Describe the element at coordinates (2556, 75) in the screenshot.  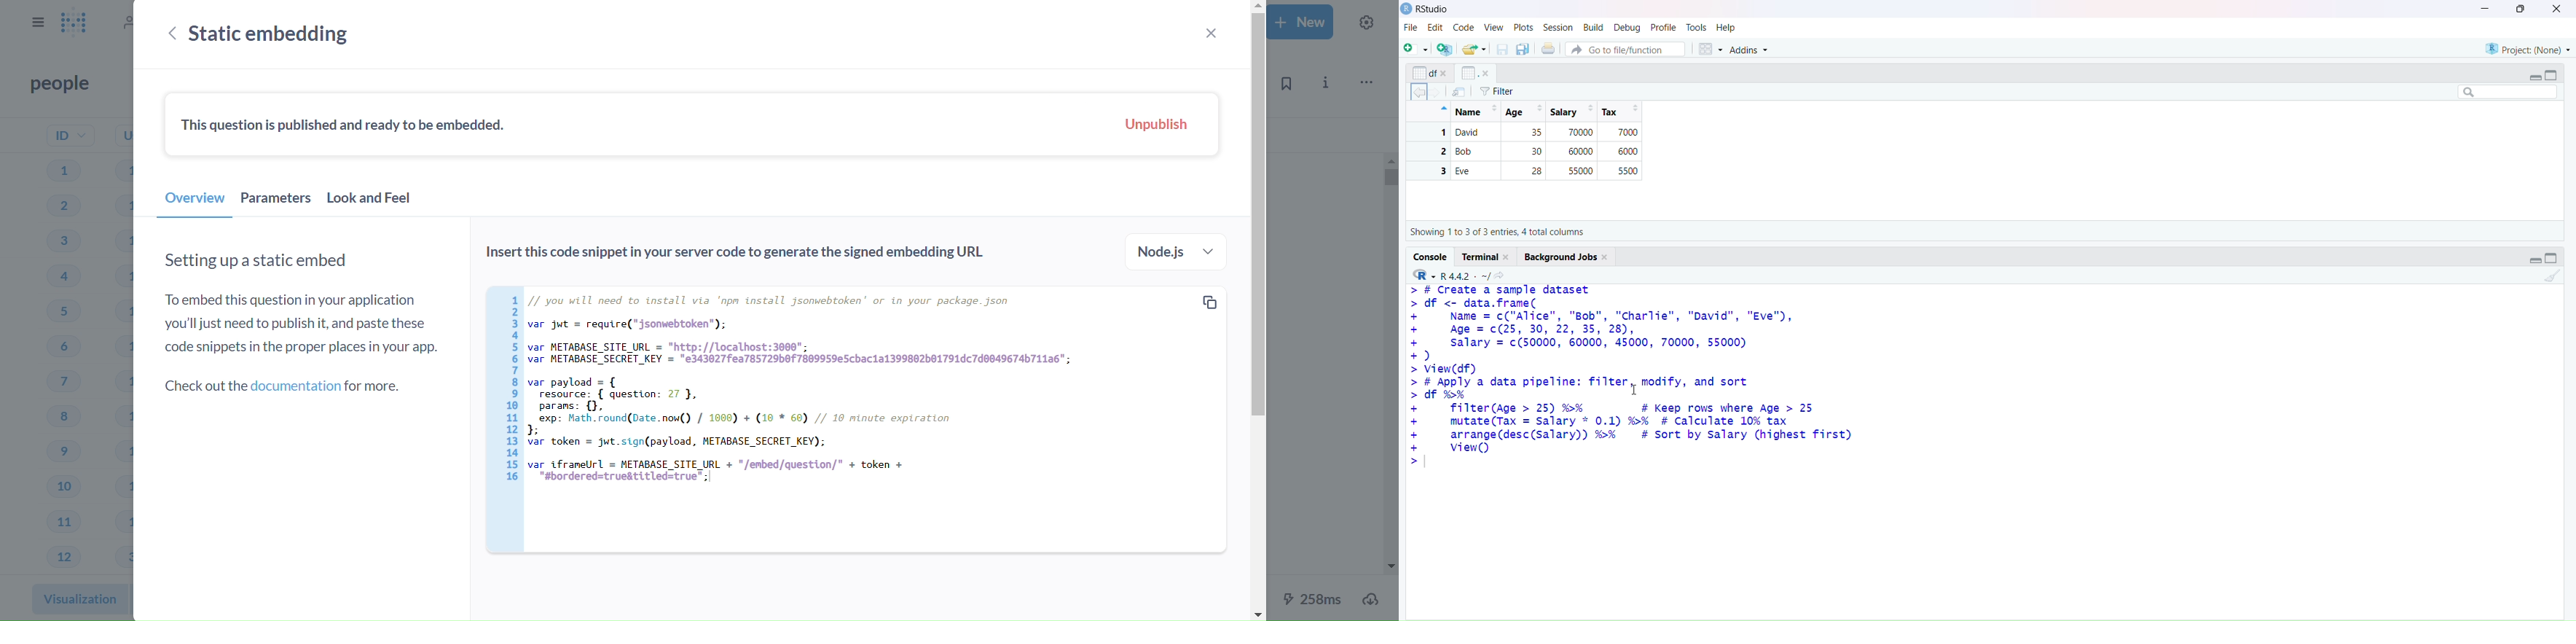
I see `collapse` at that location.